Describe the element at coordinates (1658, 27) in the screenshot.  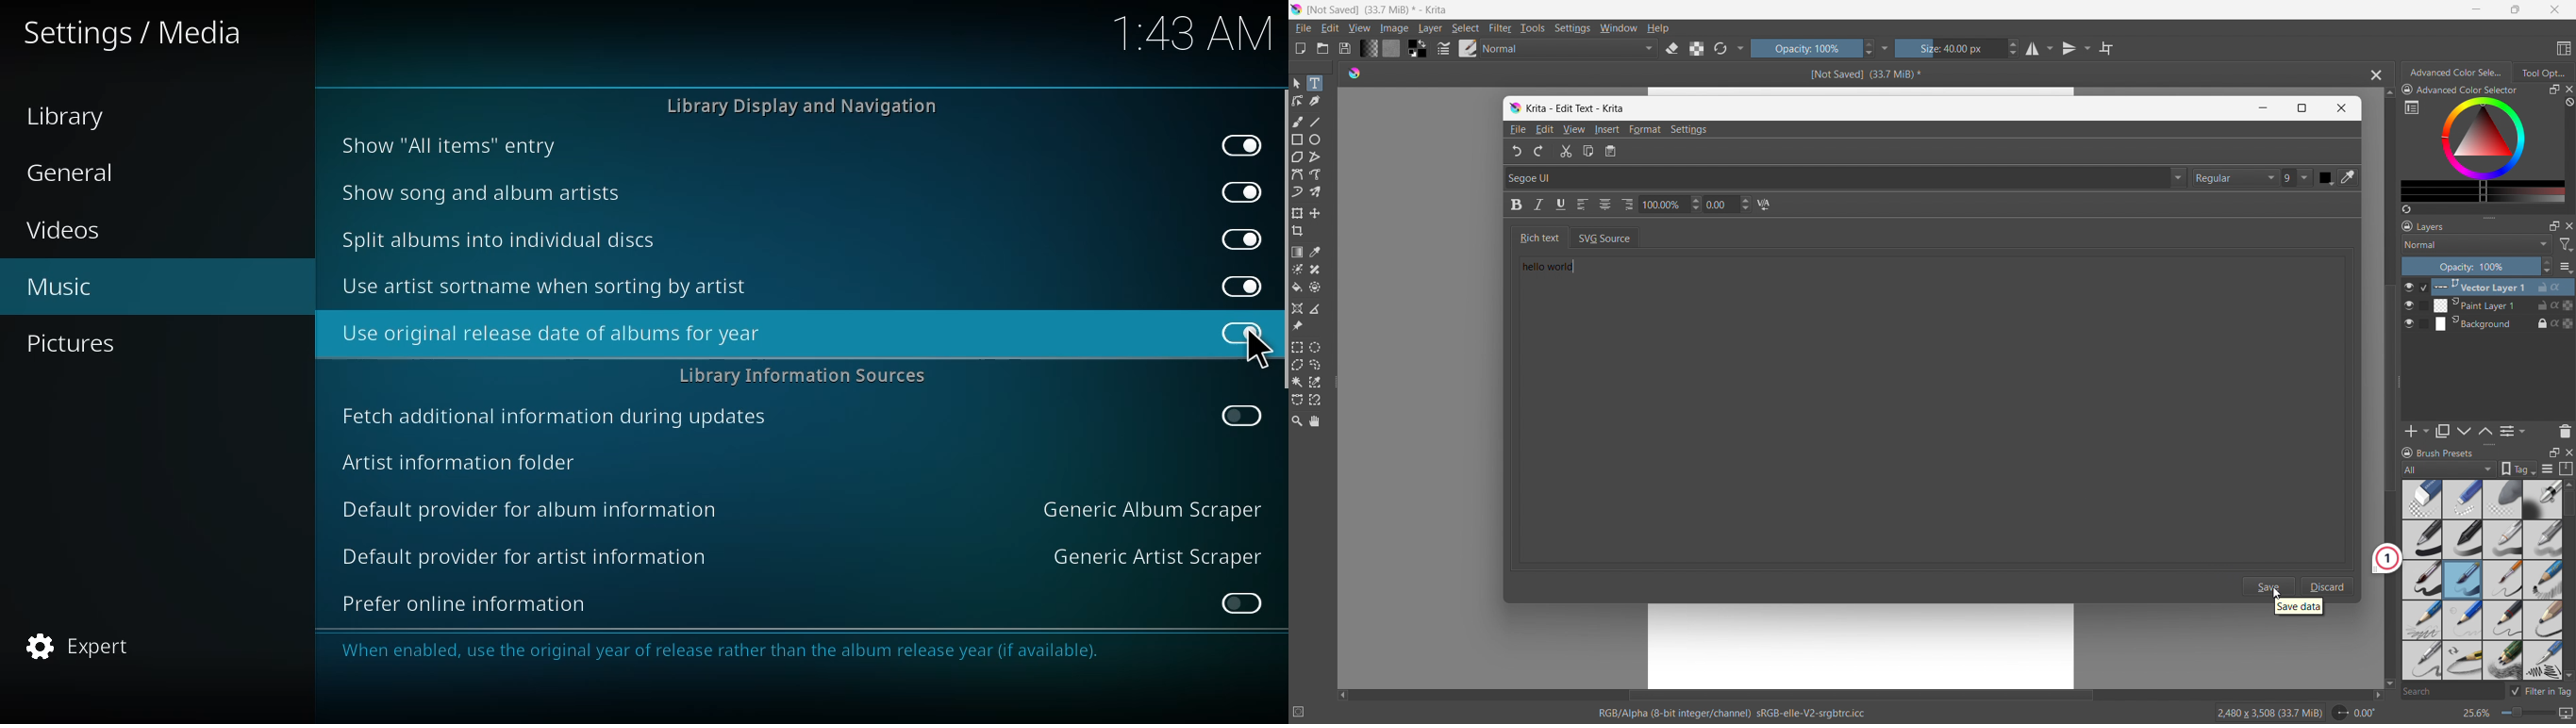
I see `help` at that location.